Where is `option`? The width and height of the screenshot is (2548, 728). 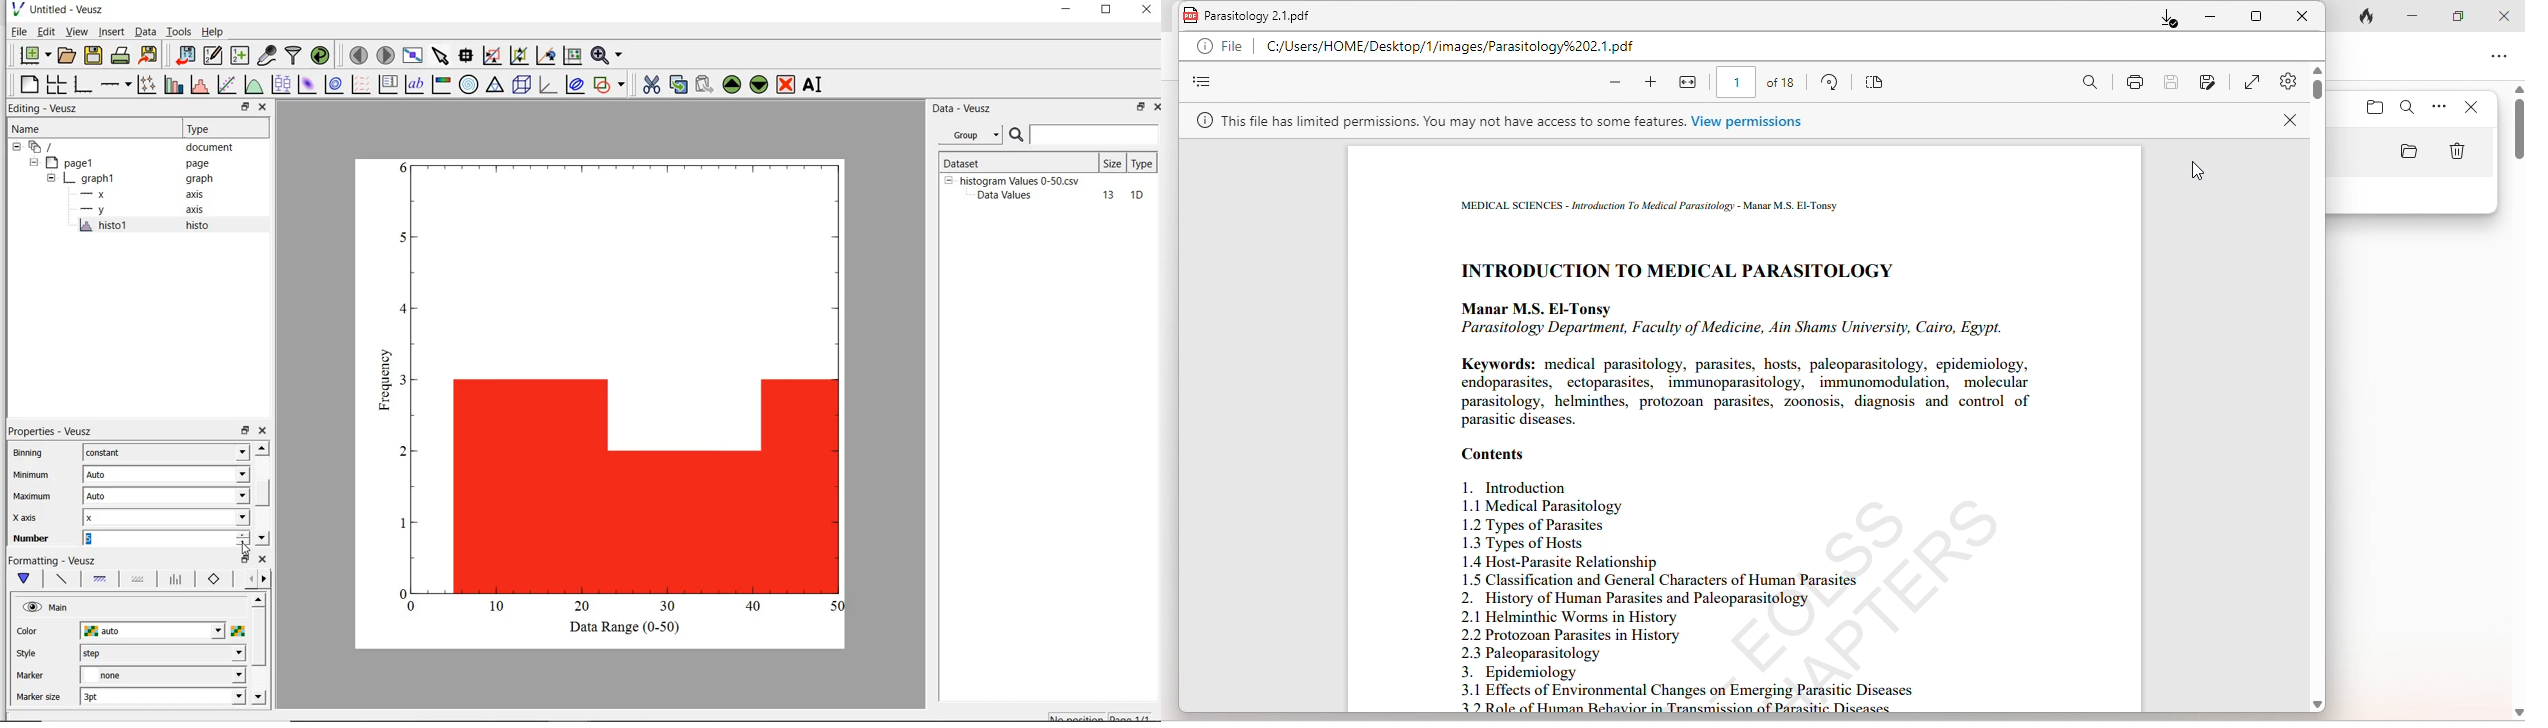
option is located at coordinates (2438, 108).